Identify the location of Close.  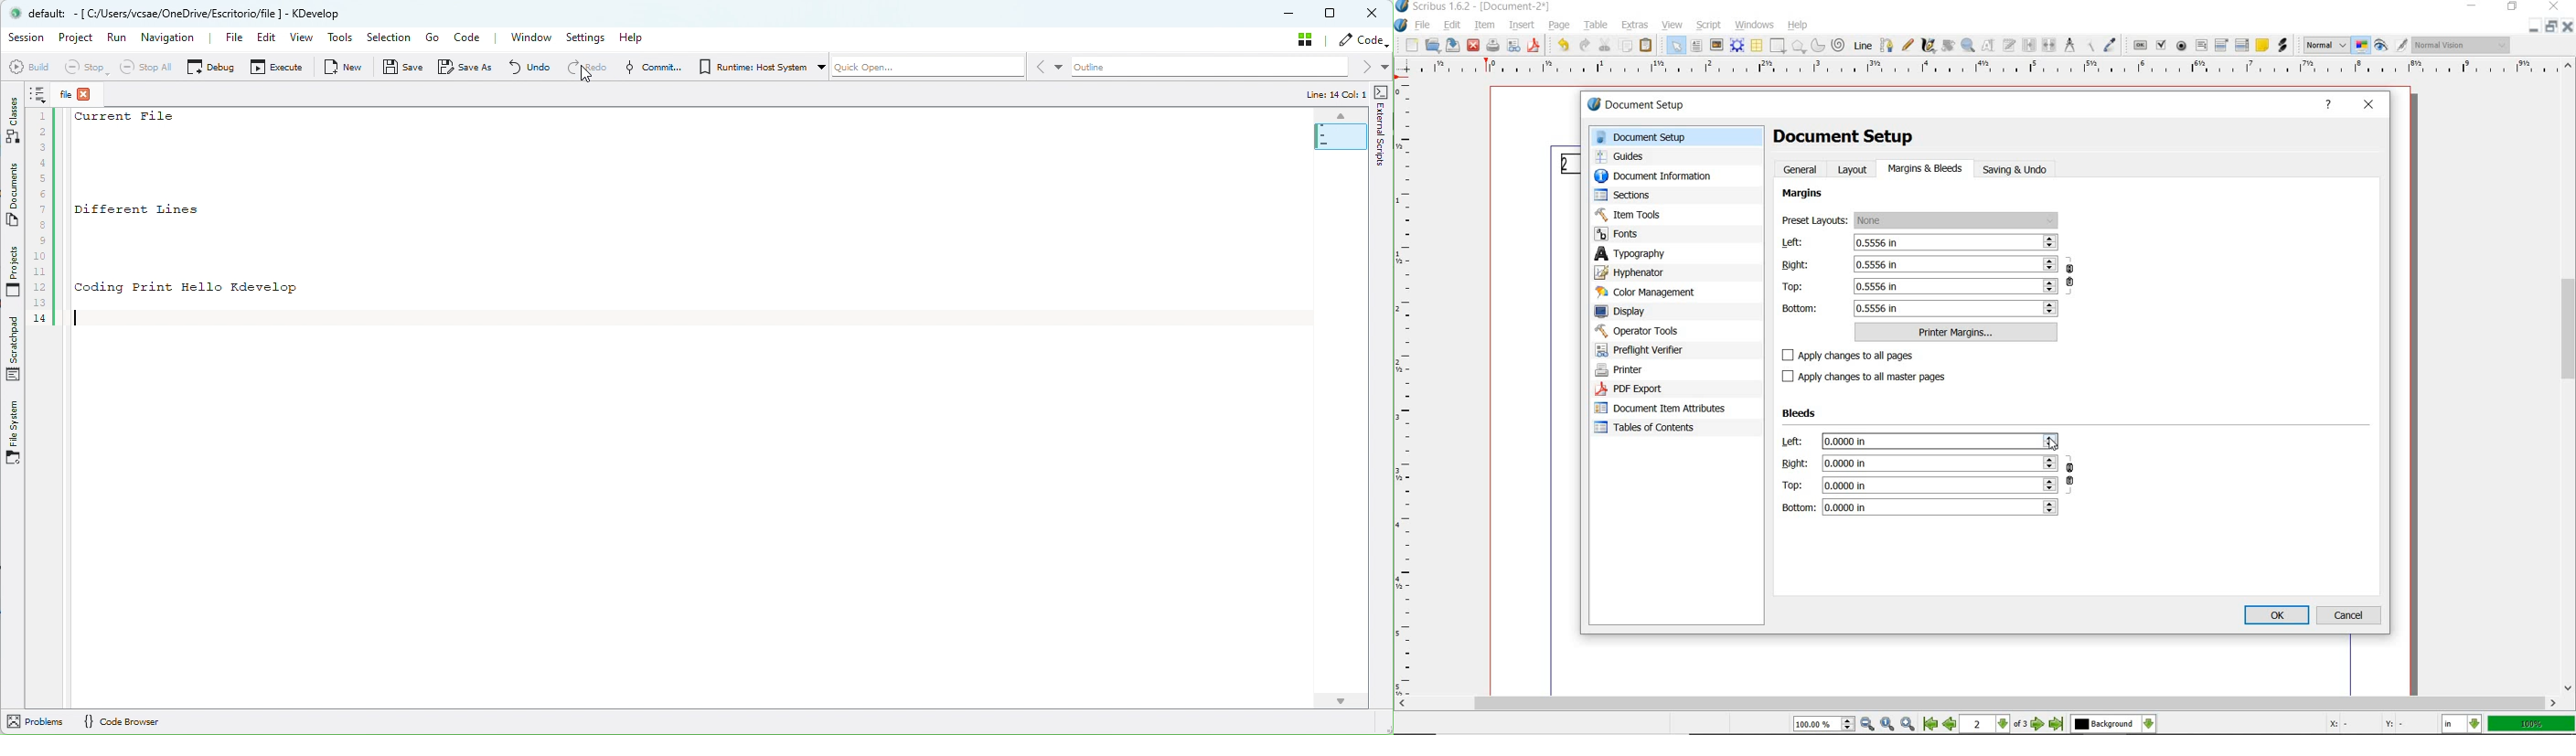
(2534, 26).